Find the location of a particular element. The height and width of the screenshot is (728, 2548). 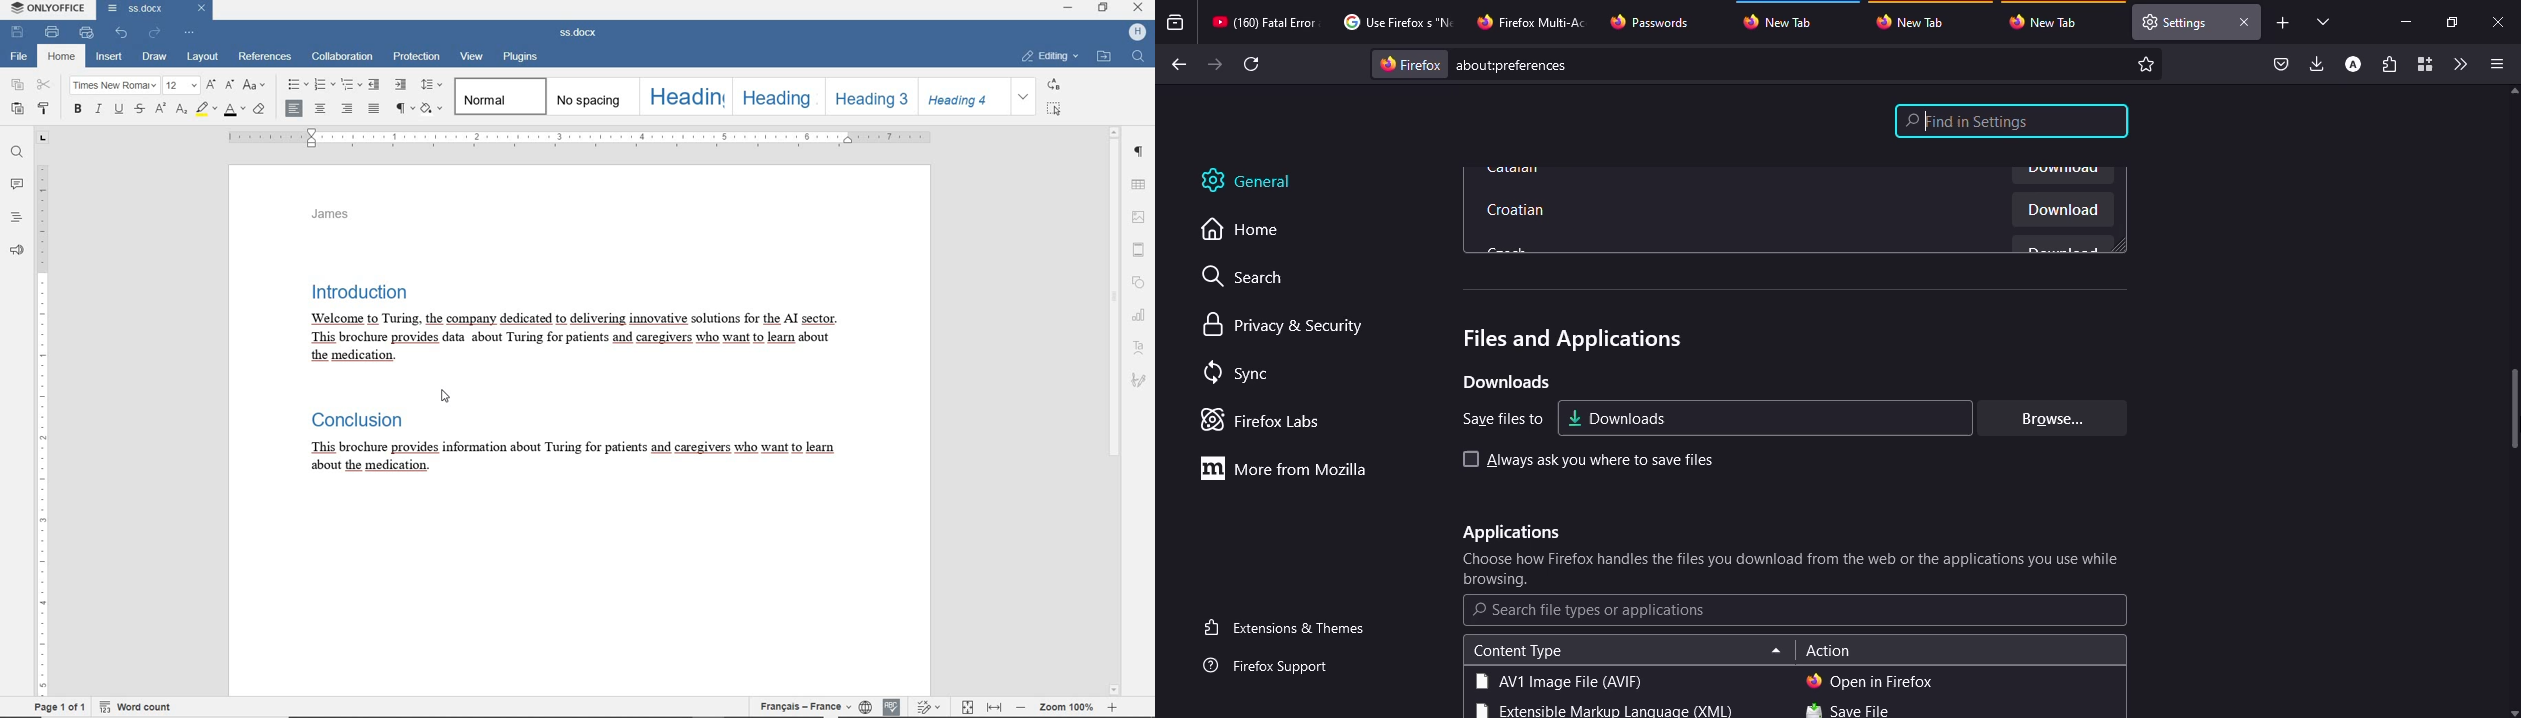

always ask is located at coordinates (1604, 460).